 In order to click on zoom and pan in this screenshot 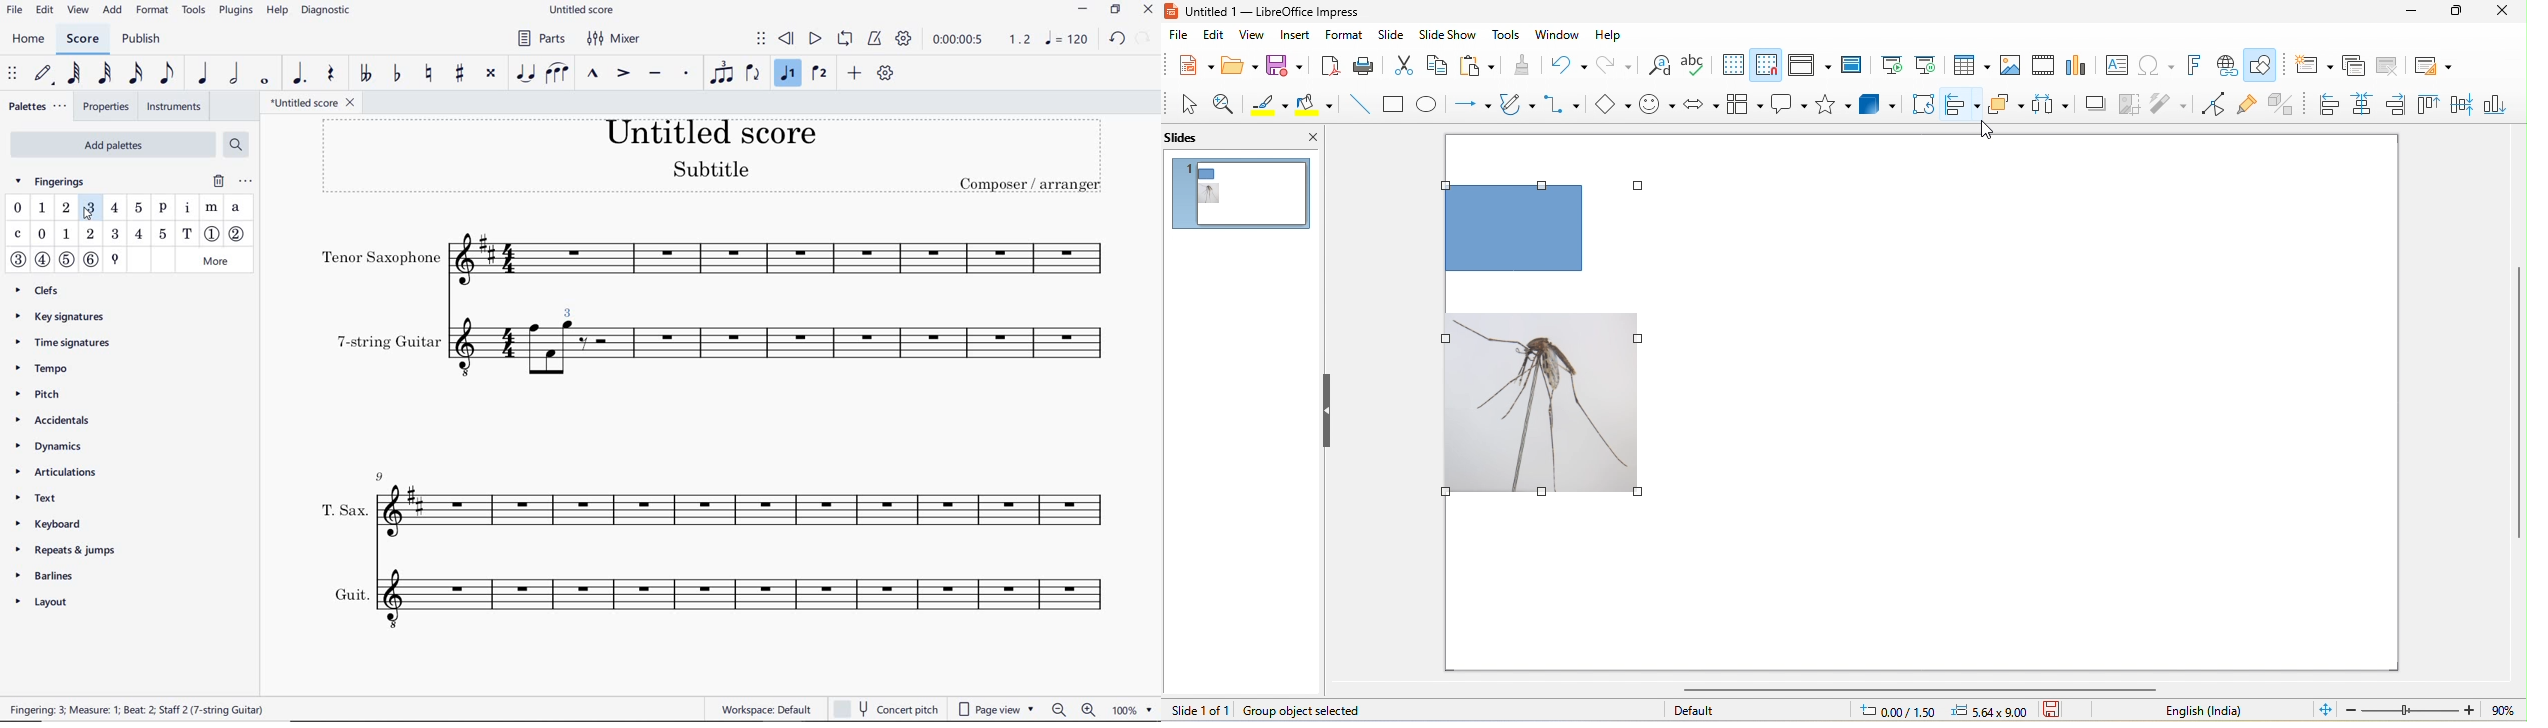, I will do `click(1226, 104)`.